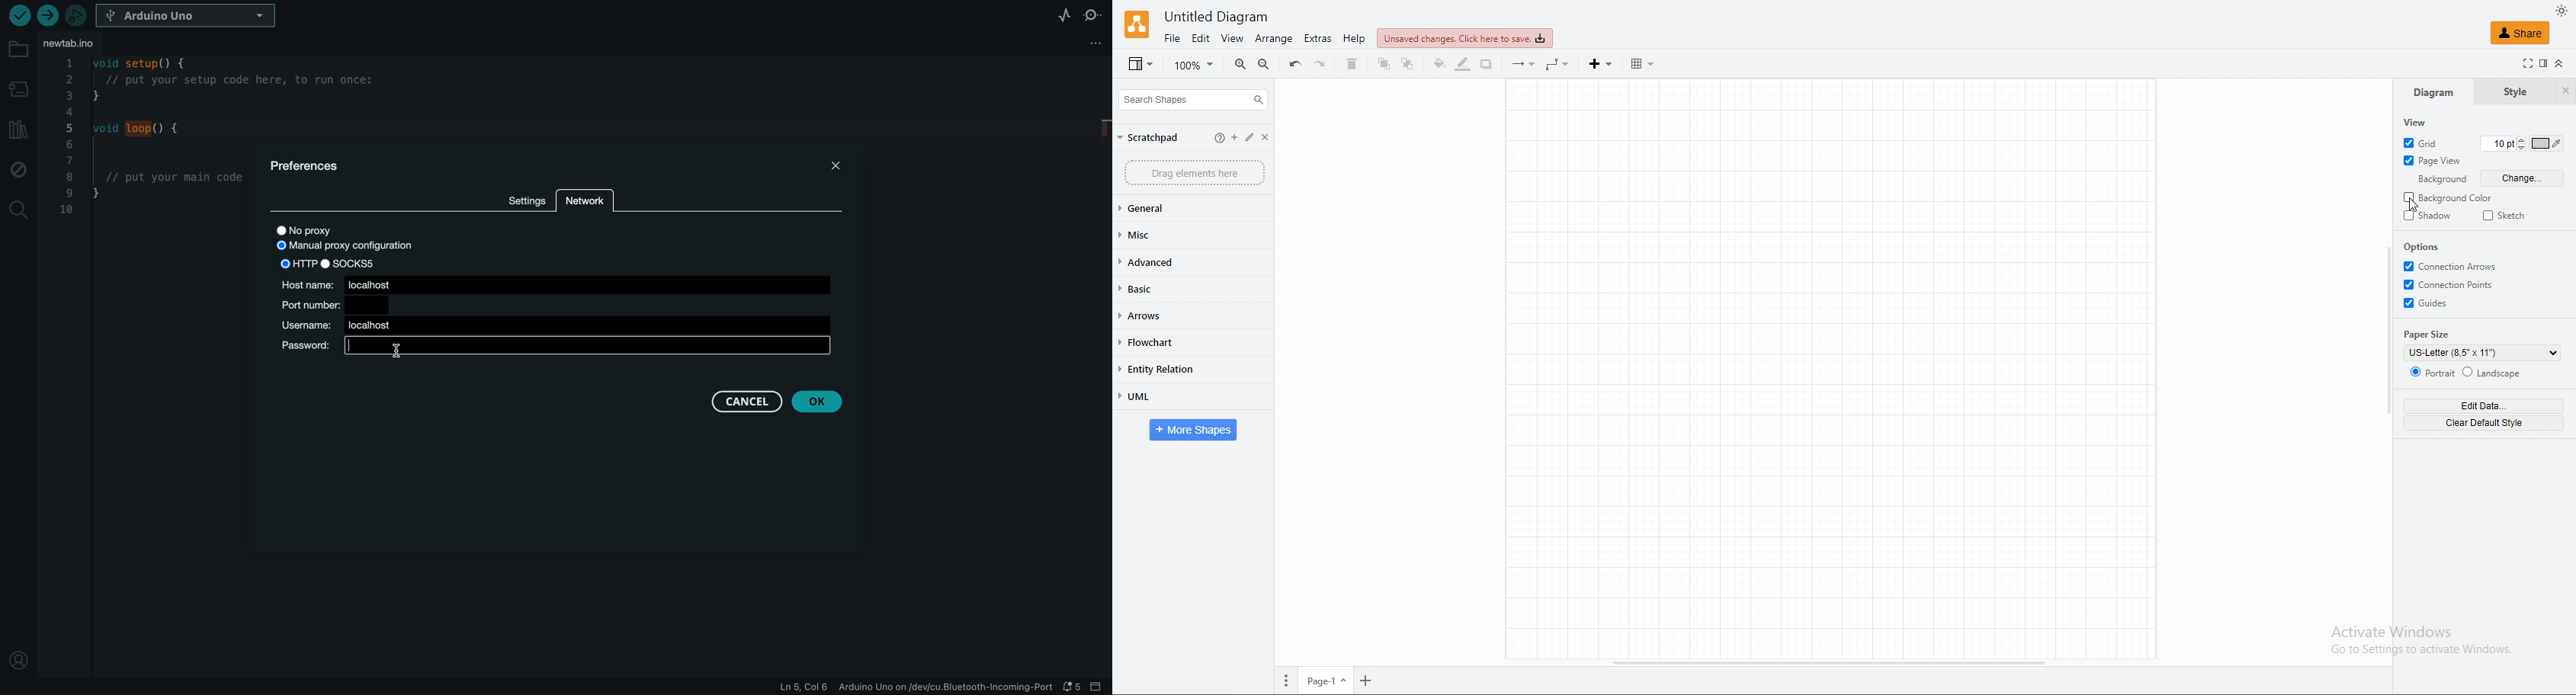 The width and height of the screenshot is (2576, 700). I want to click on edit, so click(1253, 139).